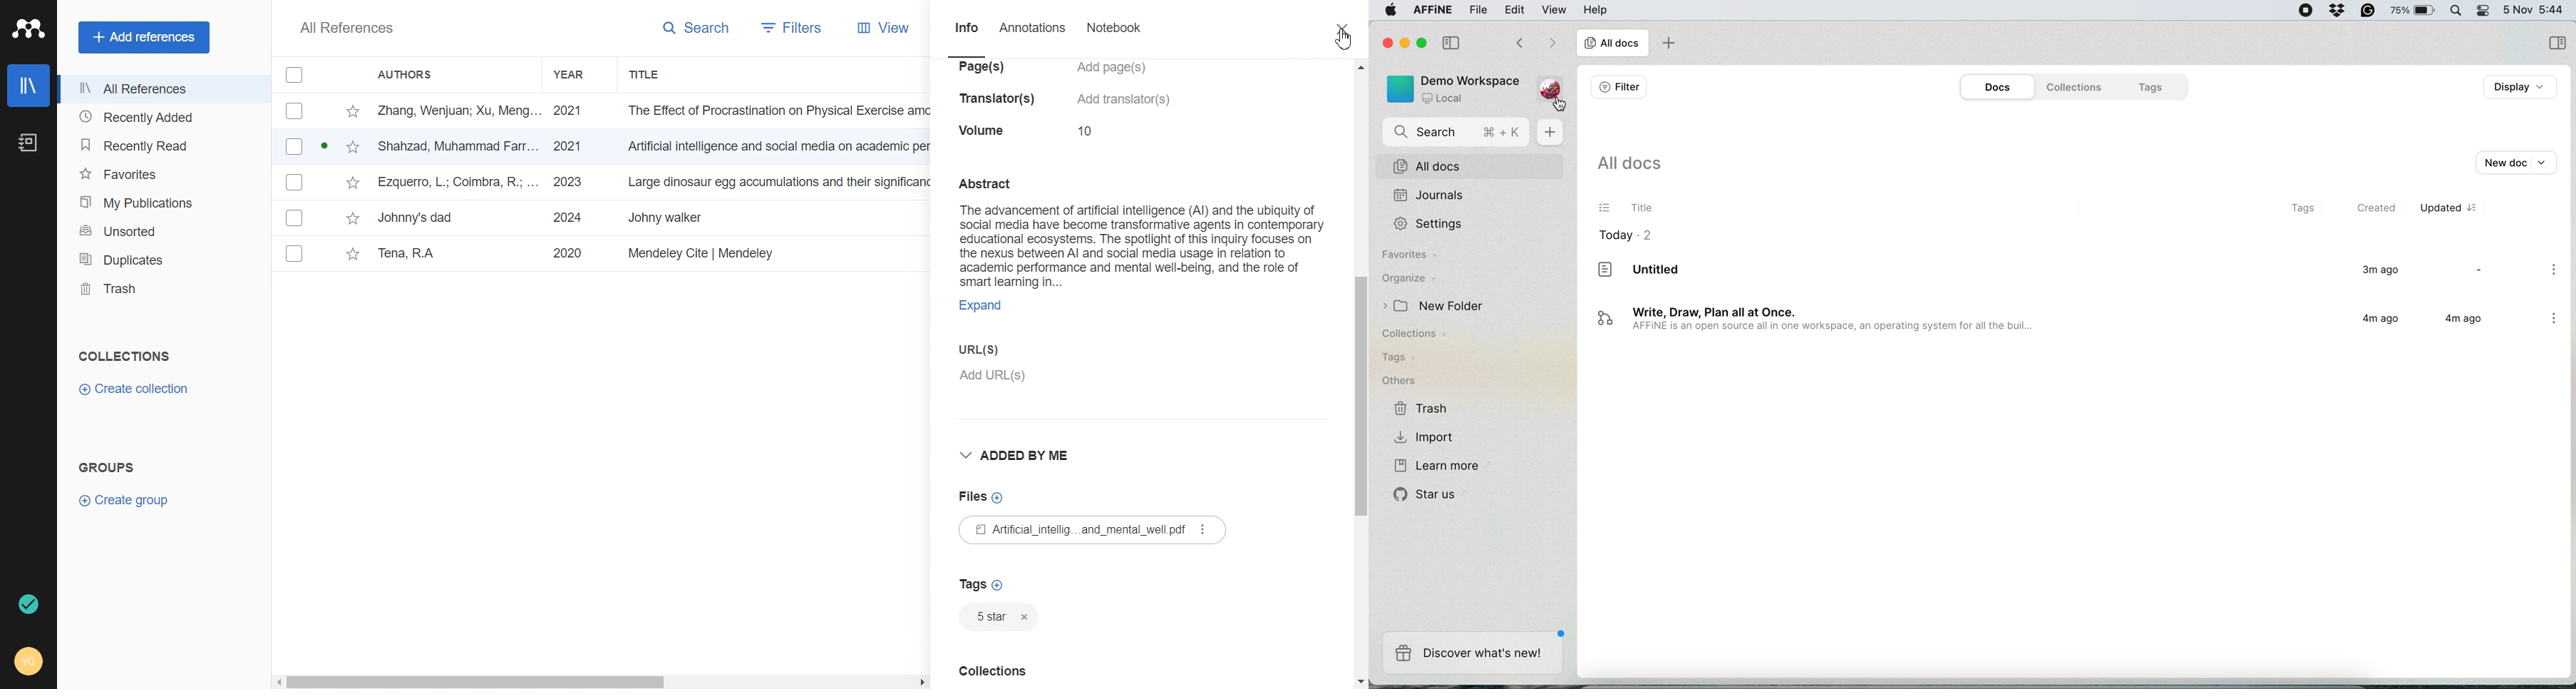 This screenshot has width=2576, height=700. Describe the element at coordinates (787, 29) in the screenshot. I see `Filters` at that location.